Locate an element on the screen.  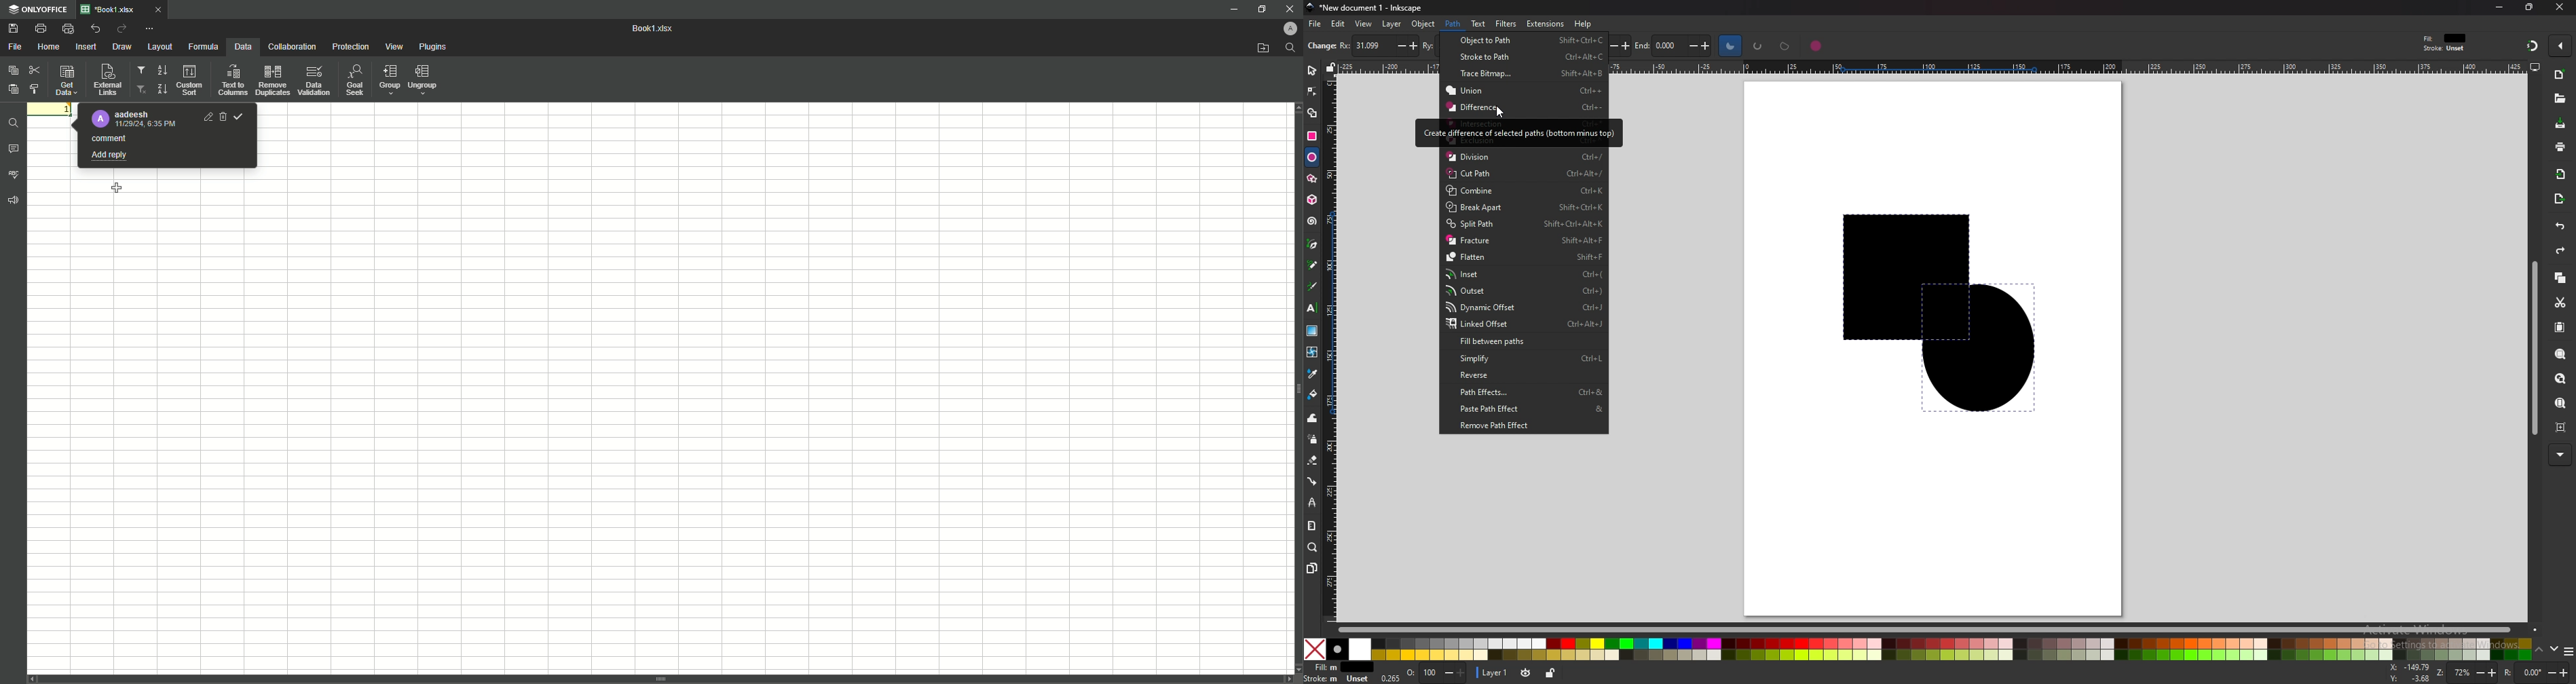
filters is located at coordinates (1506, 24).